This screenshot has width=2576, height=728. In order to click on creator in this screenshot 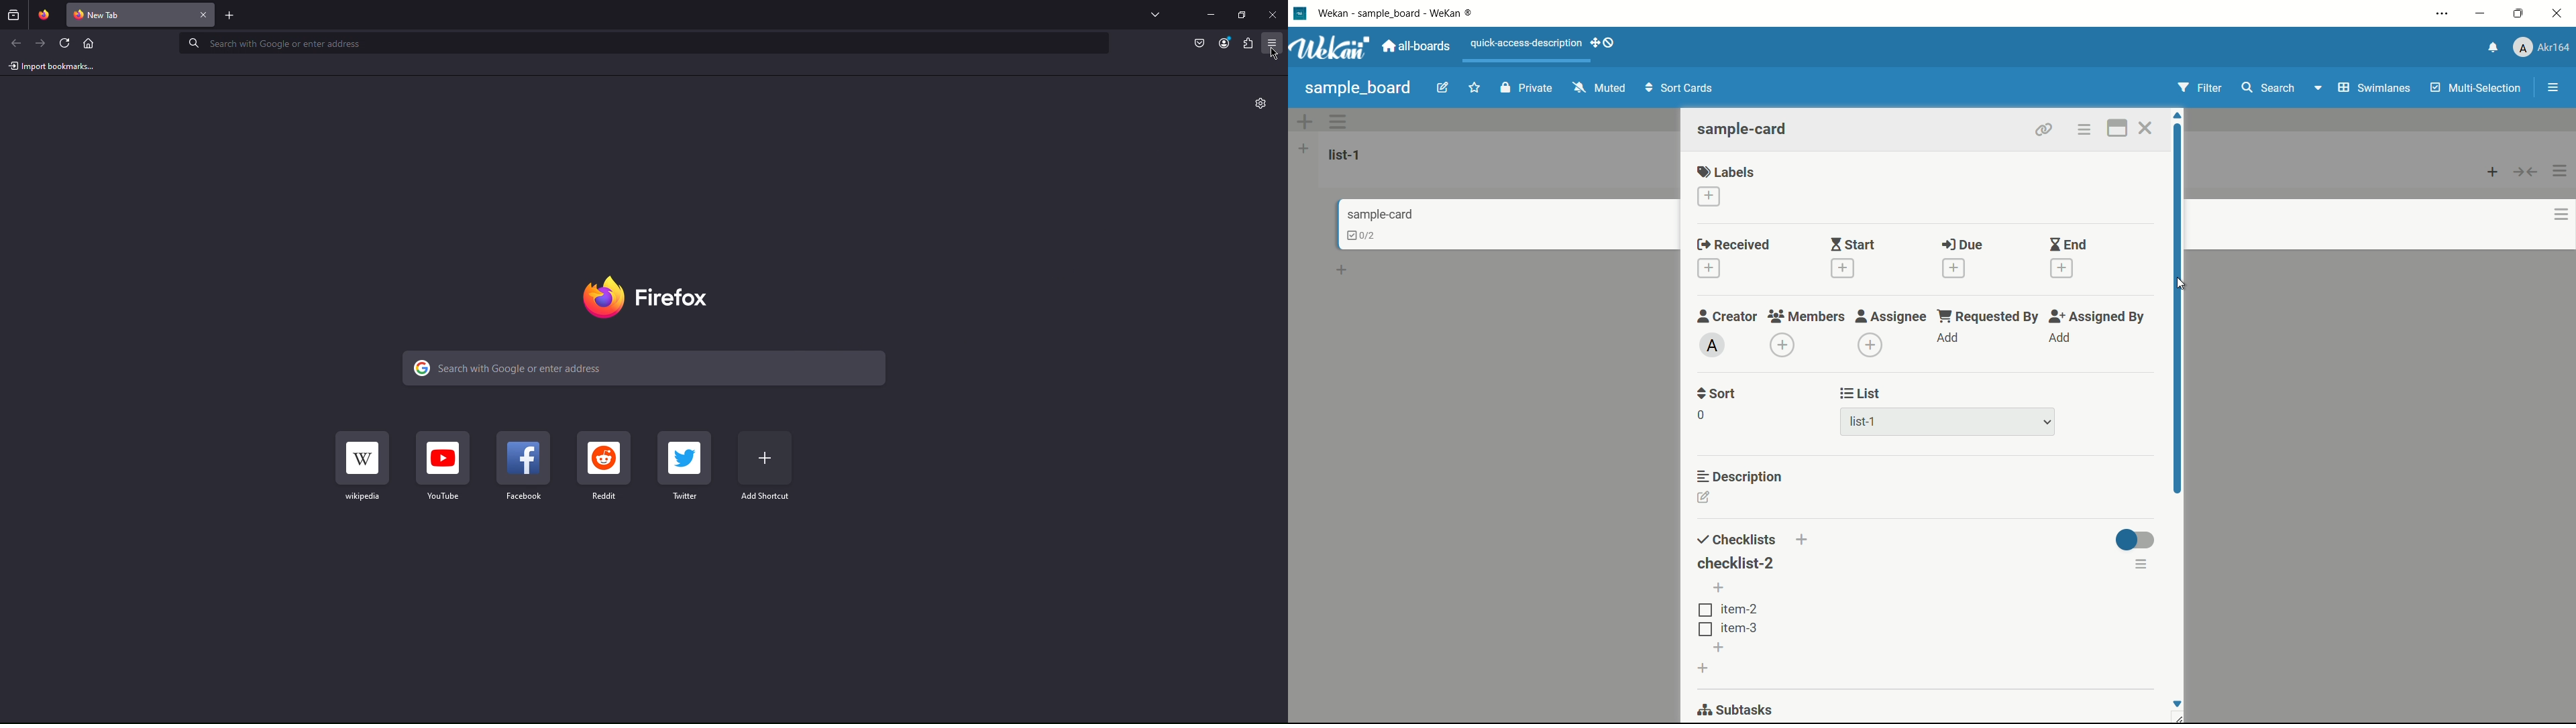, I will do `click(1724, 316)`.